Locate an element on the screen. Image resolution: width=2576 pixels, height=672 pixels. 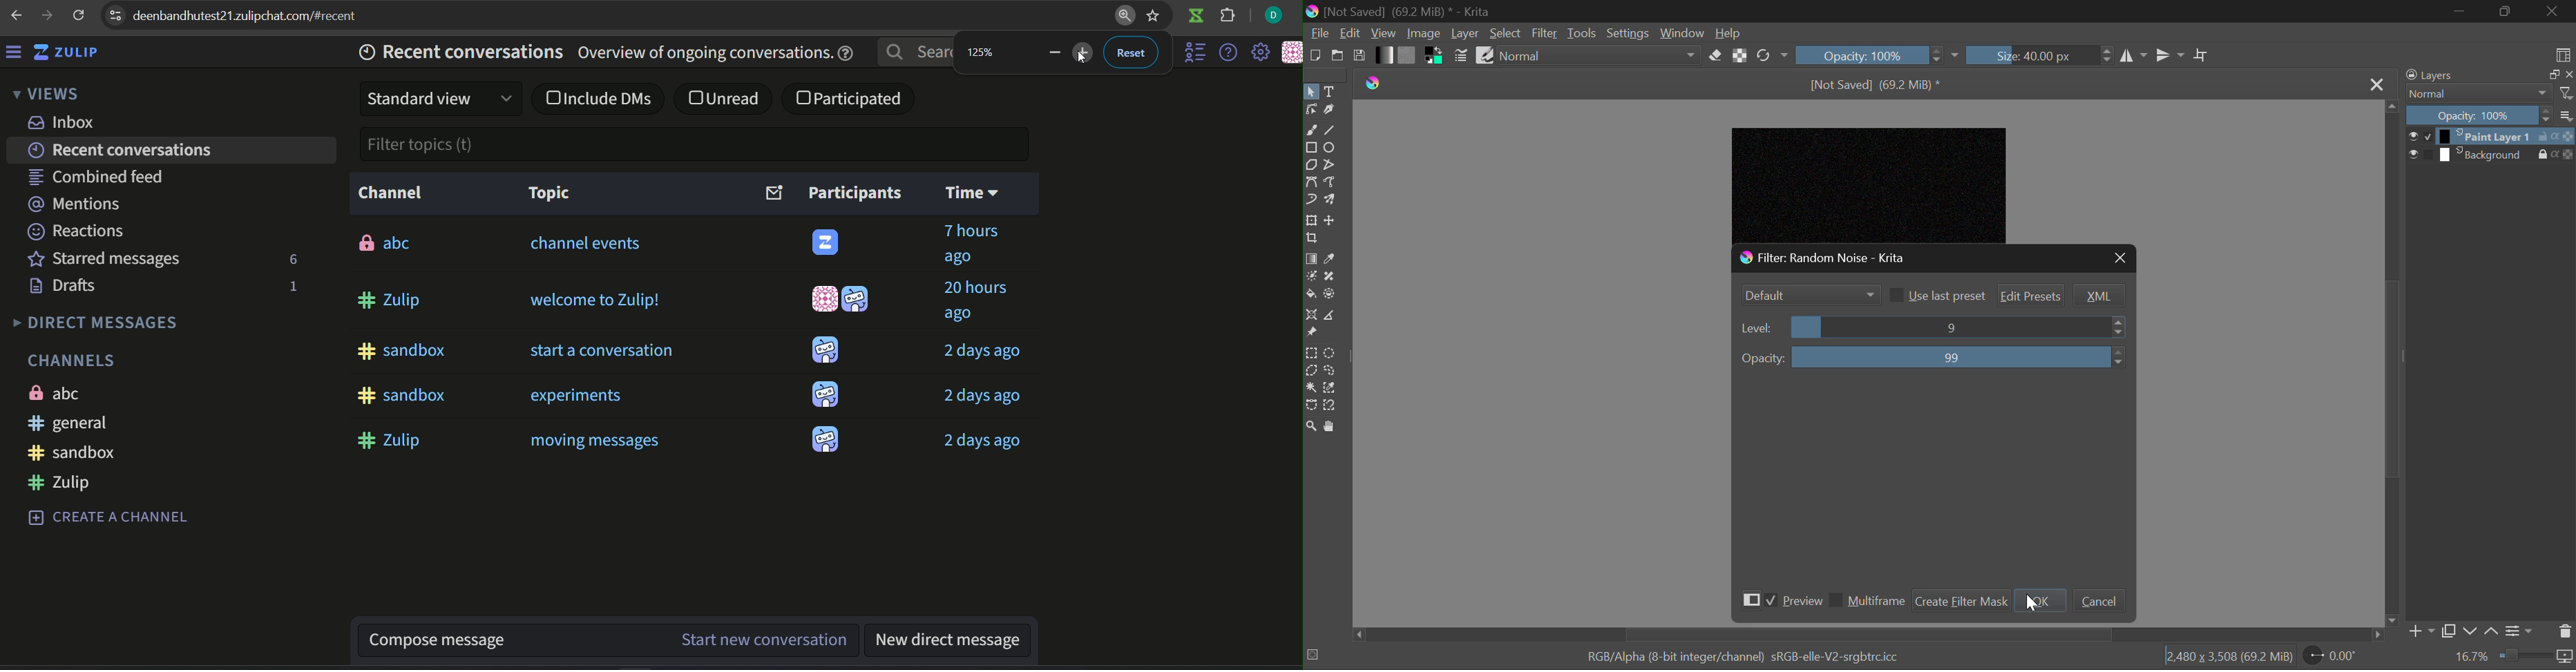
Fill and Enclose is located at coordinates (1331, 293).